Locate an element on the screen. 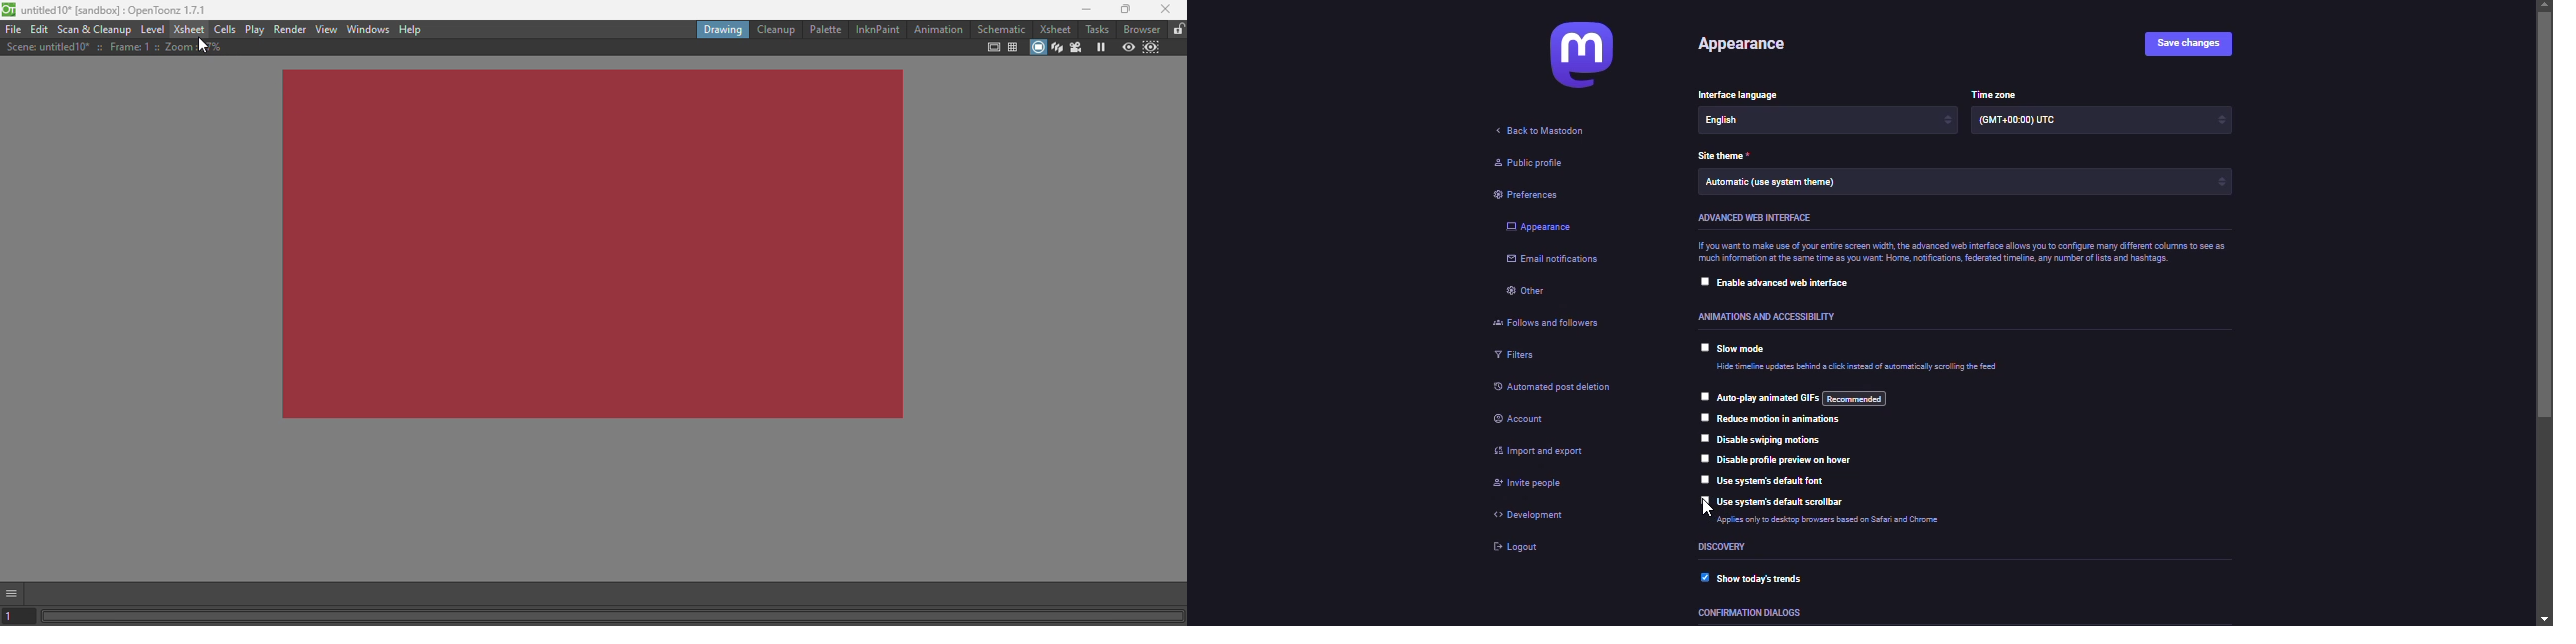  View is located at coordinates (329, 30).